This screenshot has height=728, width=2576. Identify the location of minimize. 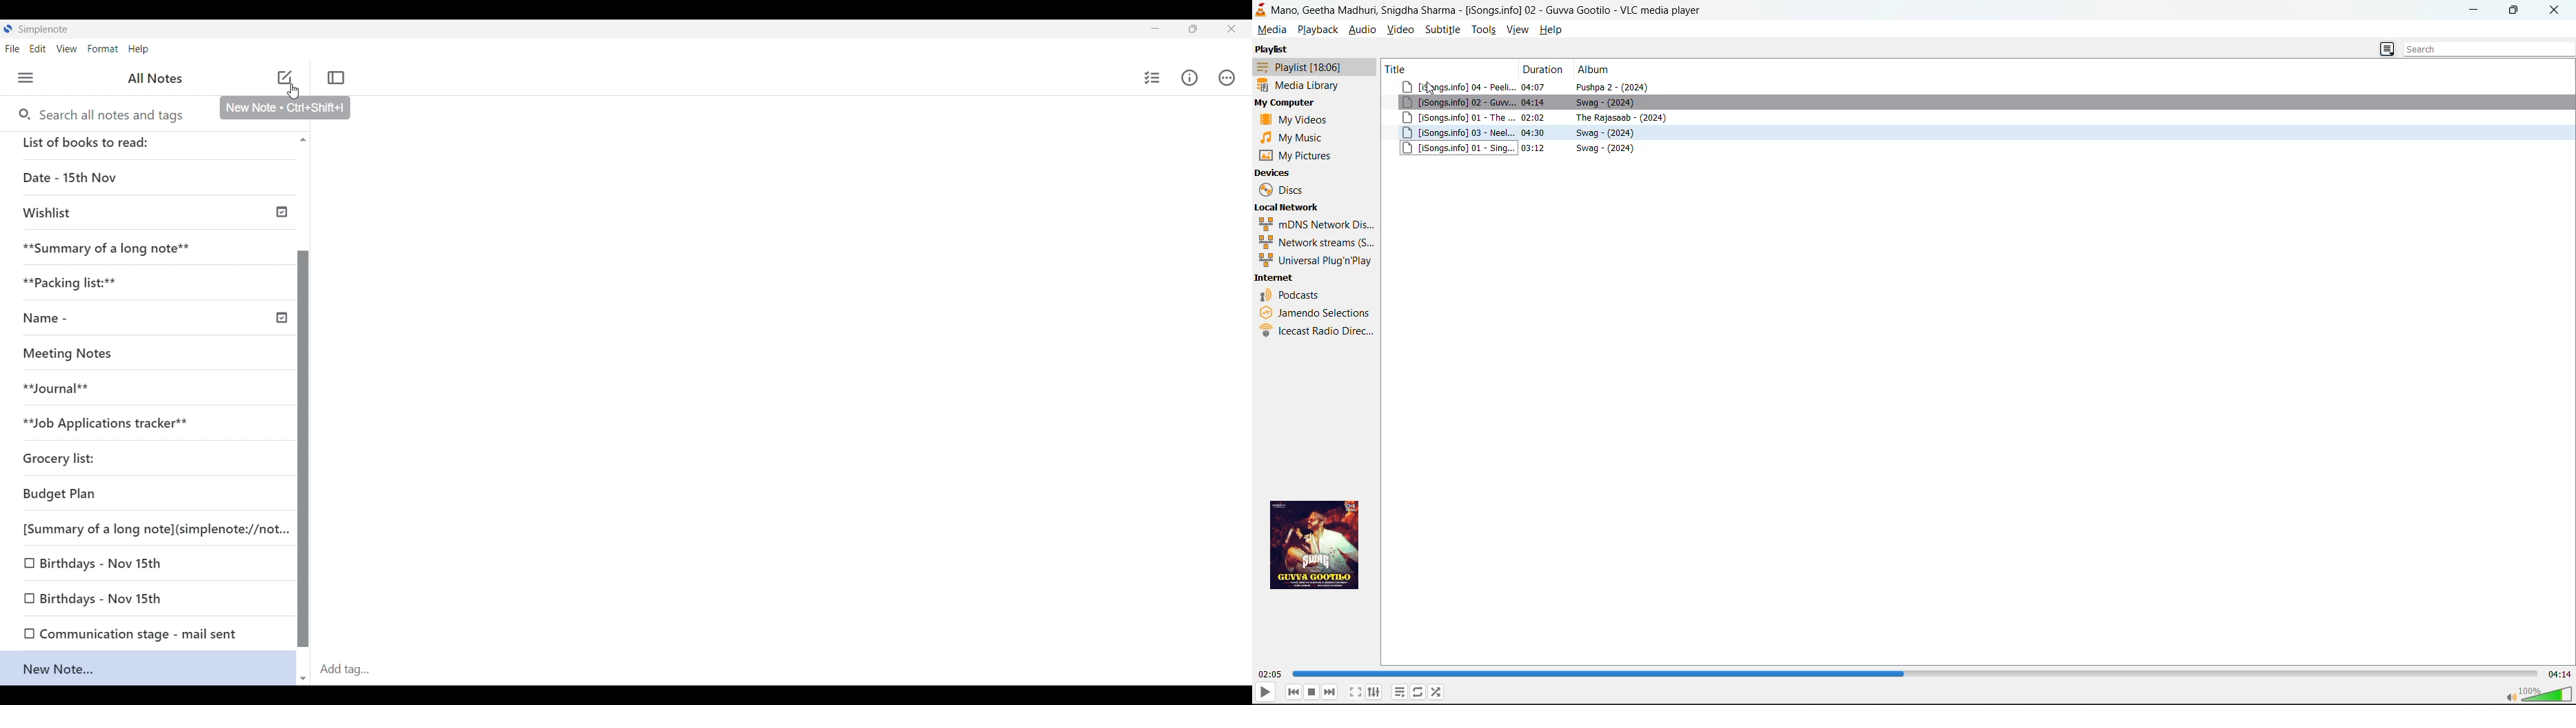
(1165, 31).